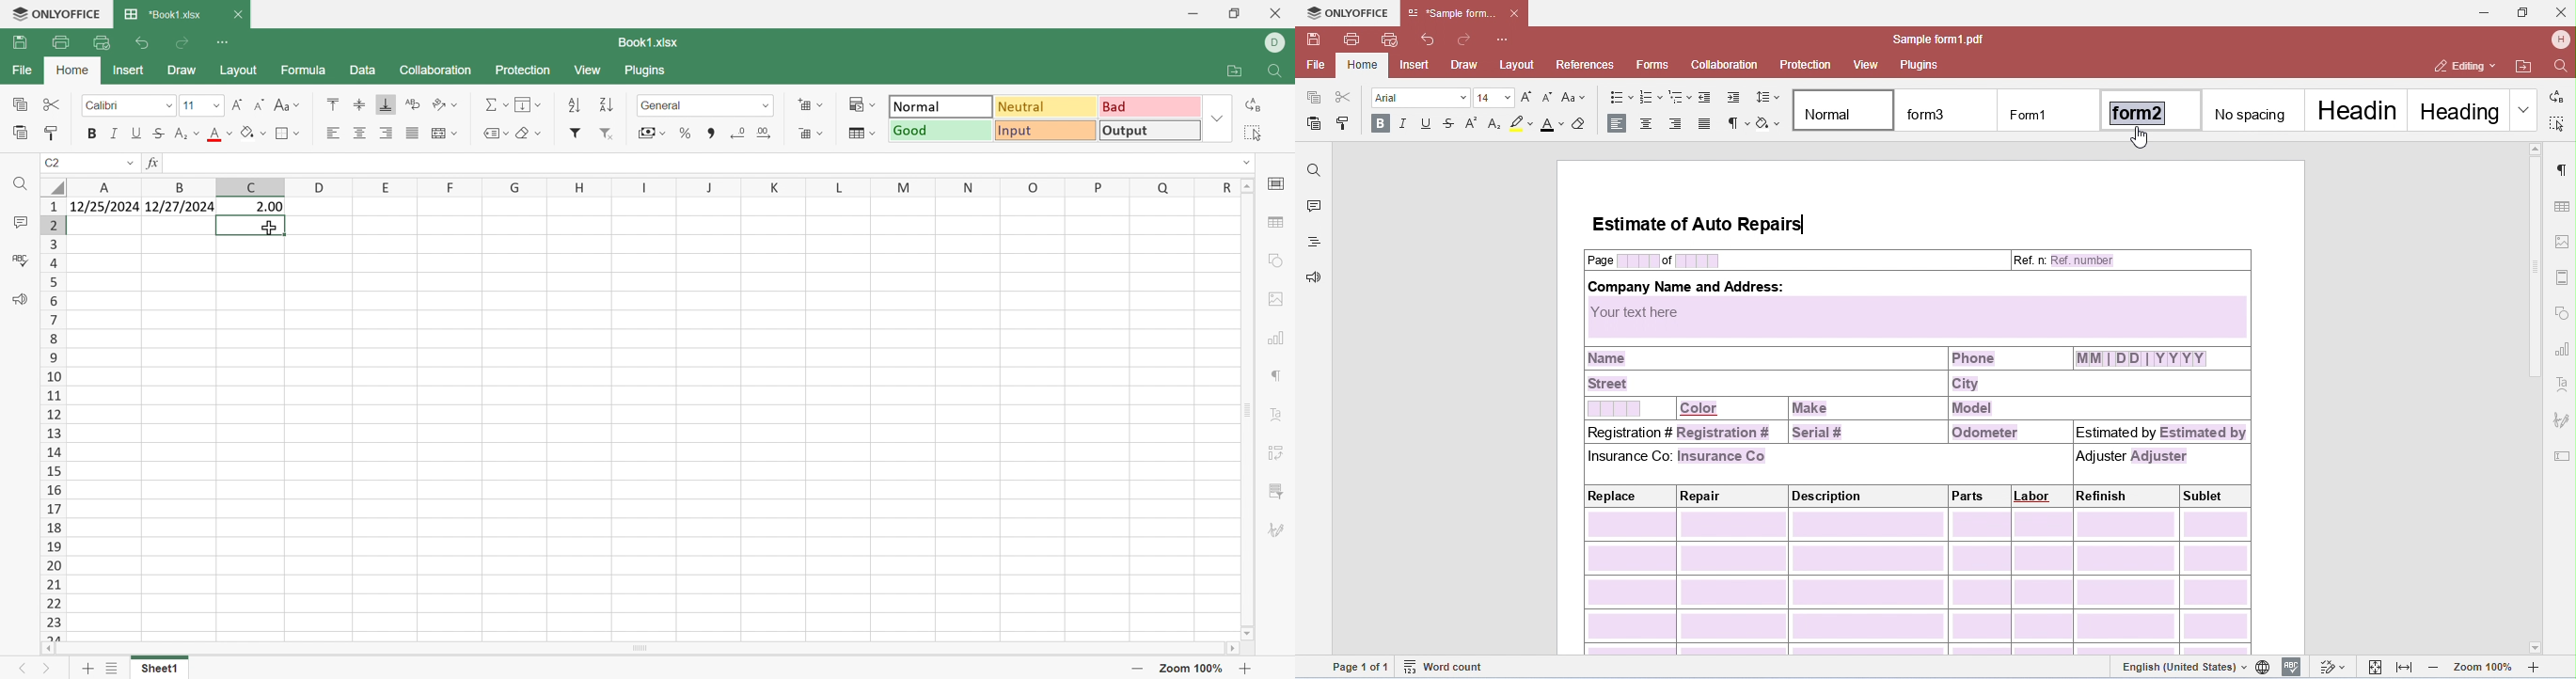  What do you see at coordinates (2521, 11) in the screenshot?
I see `maximize` at bounding box center [2521, 11].